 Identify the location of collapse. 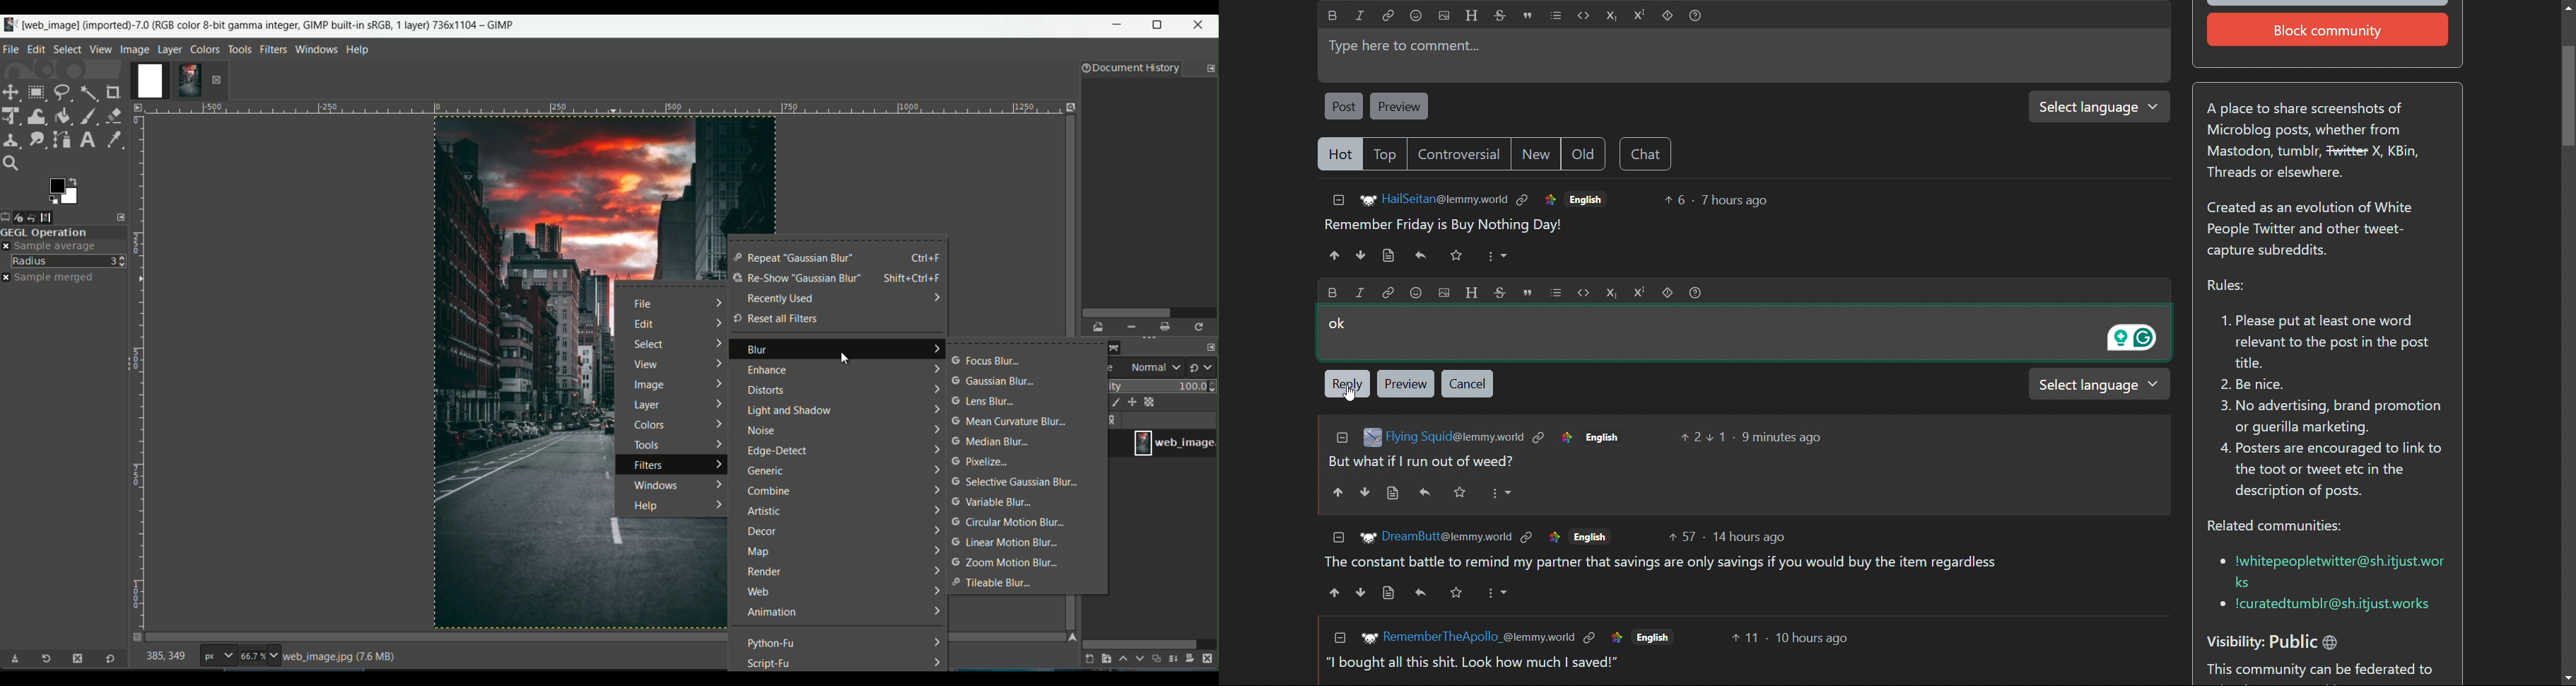
(1338, 200).